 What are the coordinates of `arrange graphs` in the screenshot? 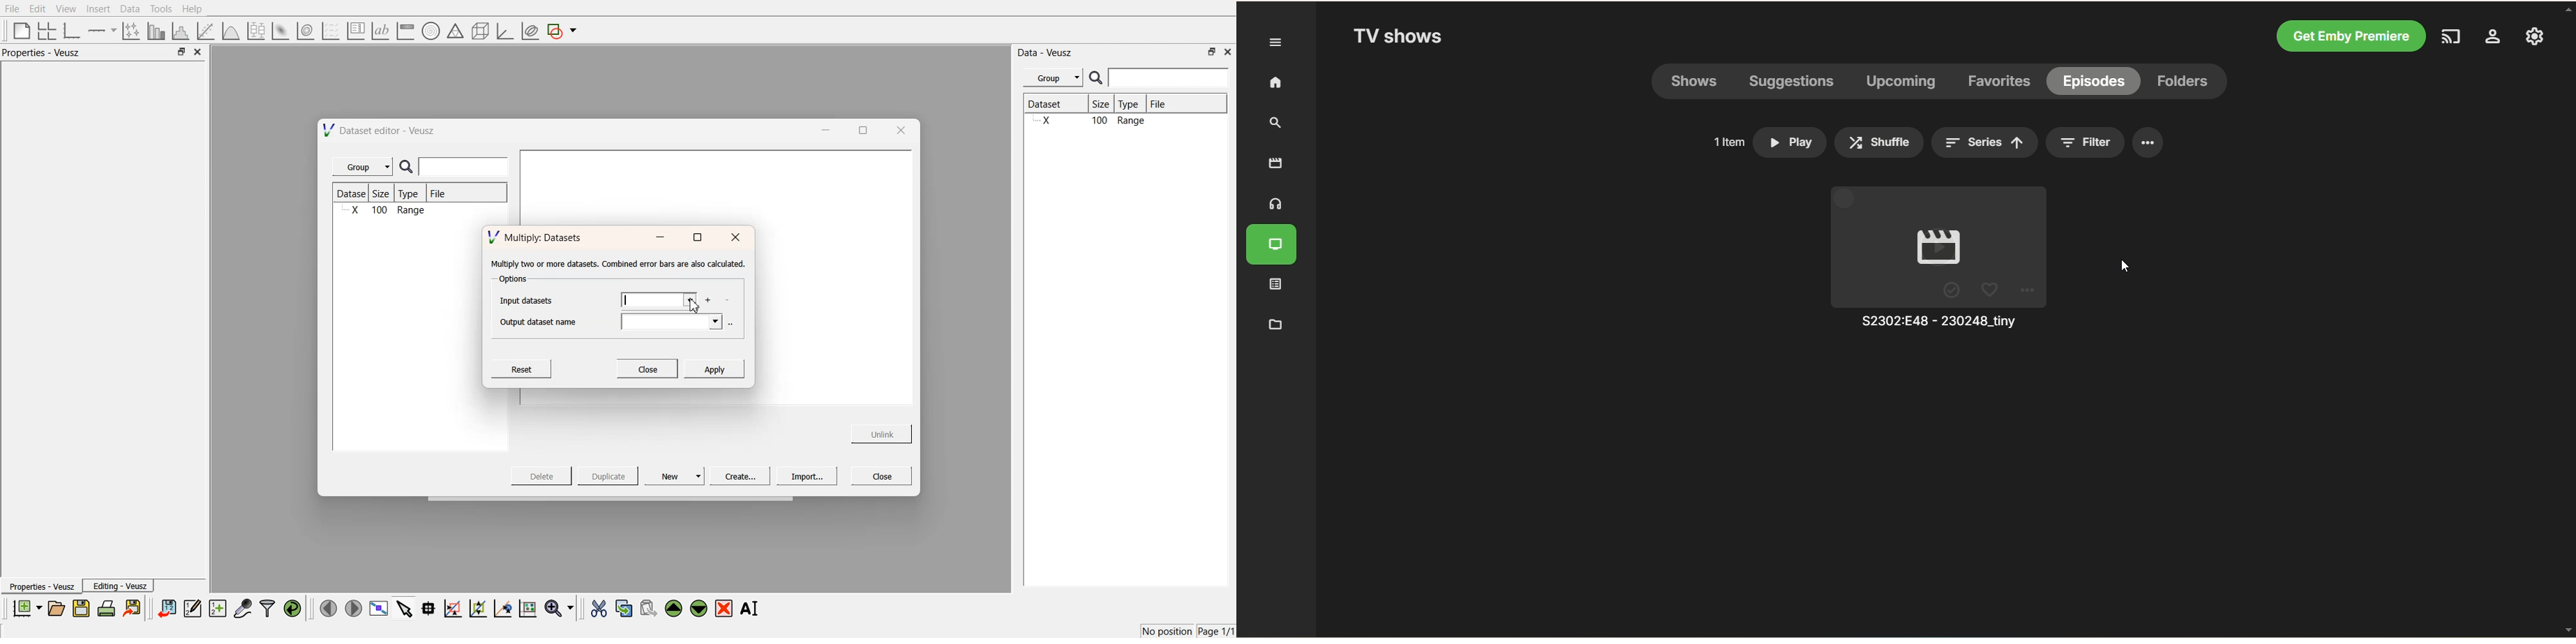 It's located at (44, 30).